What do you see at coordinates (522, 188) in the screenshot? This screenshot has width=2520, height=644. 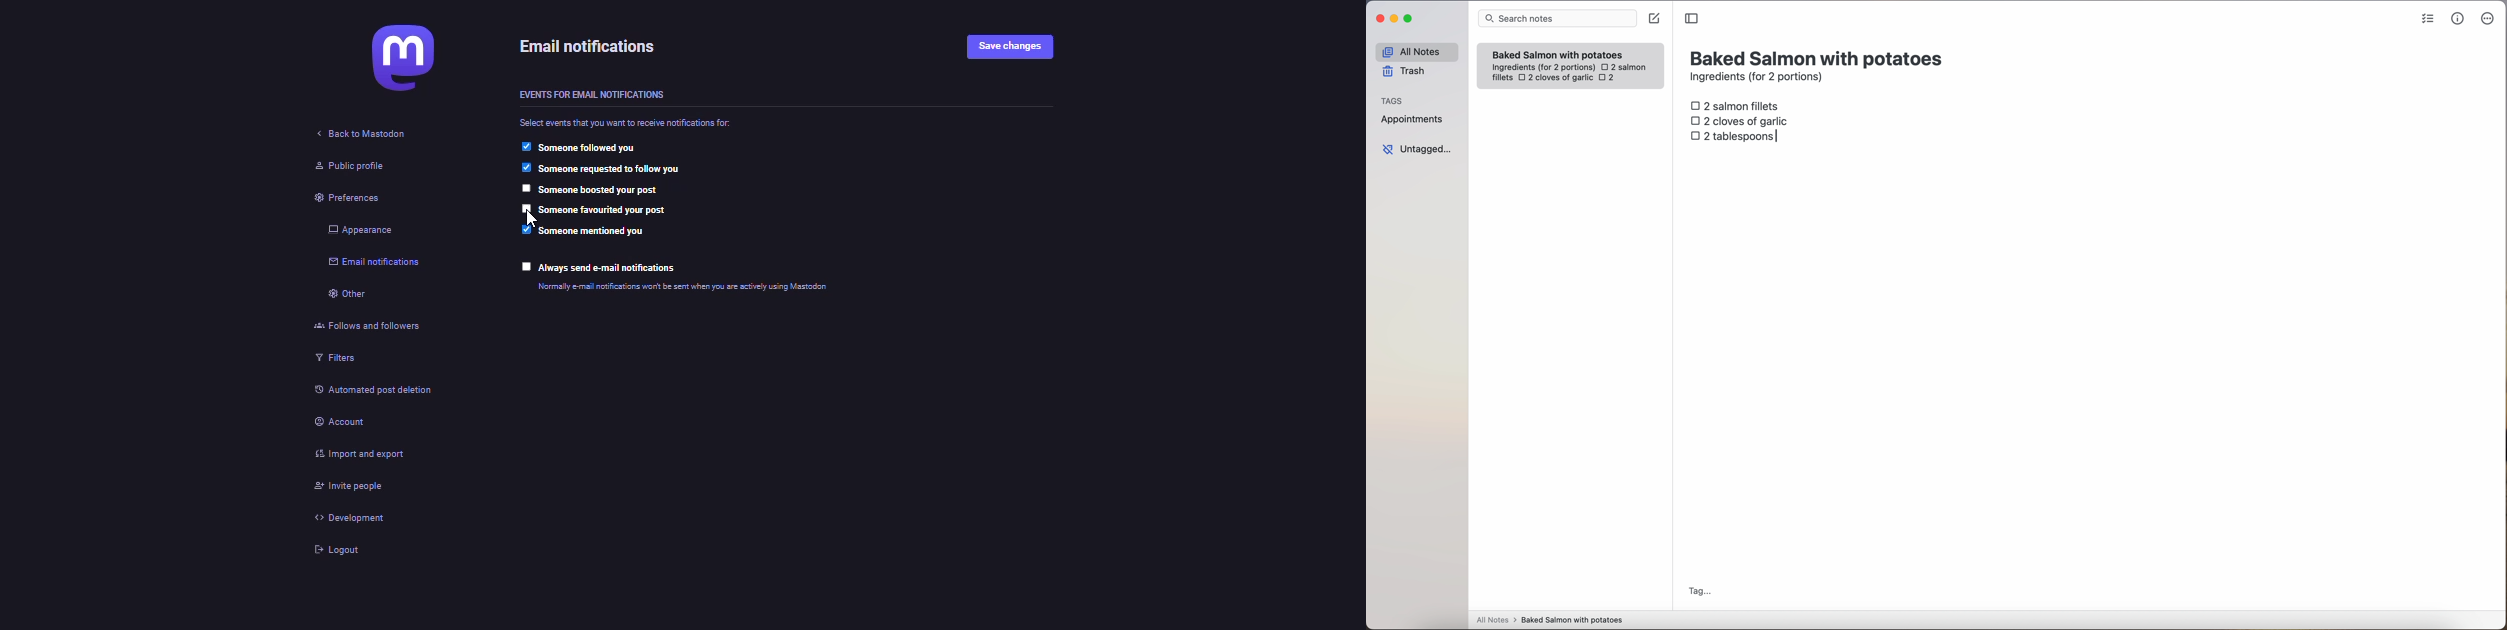 I see `click to enable` at bounding box center [522, 188].